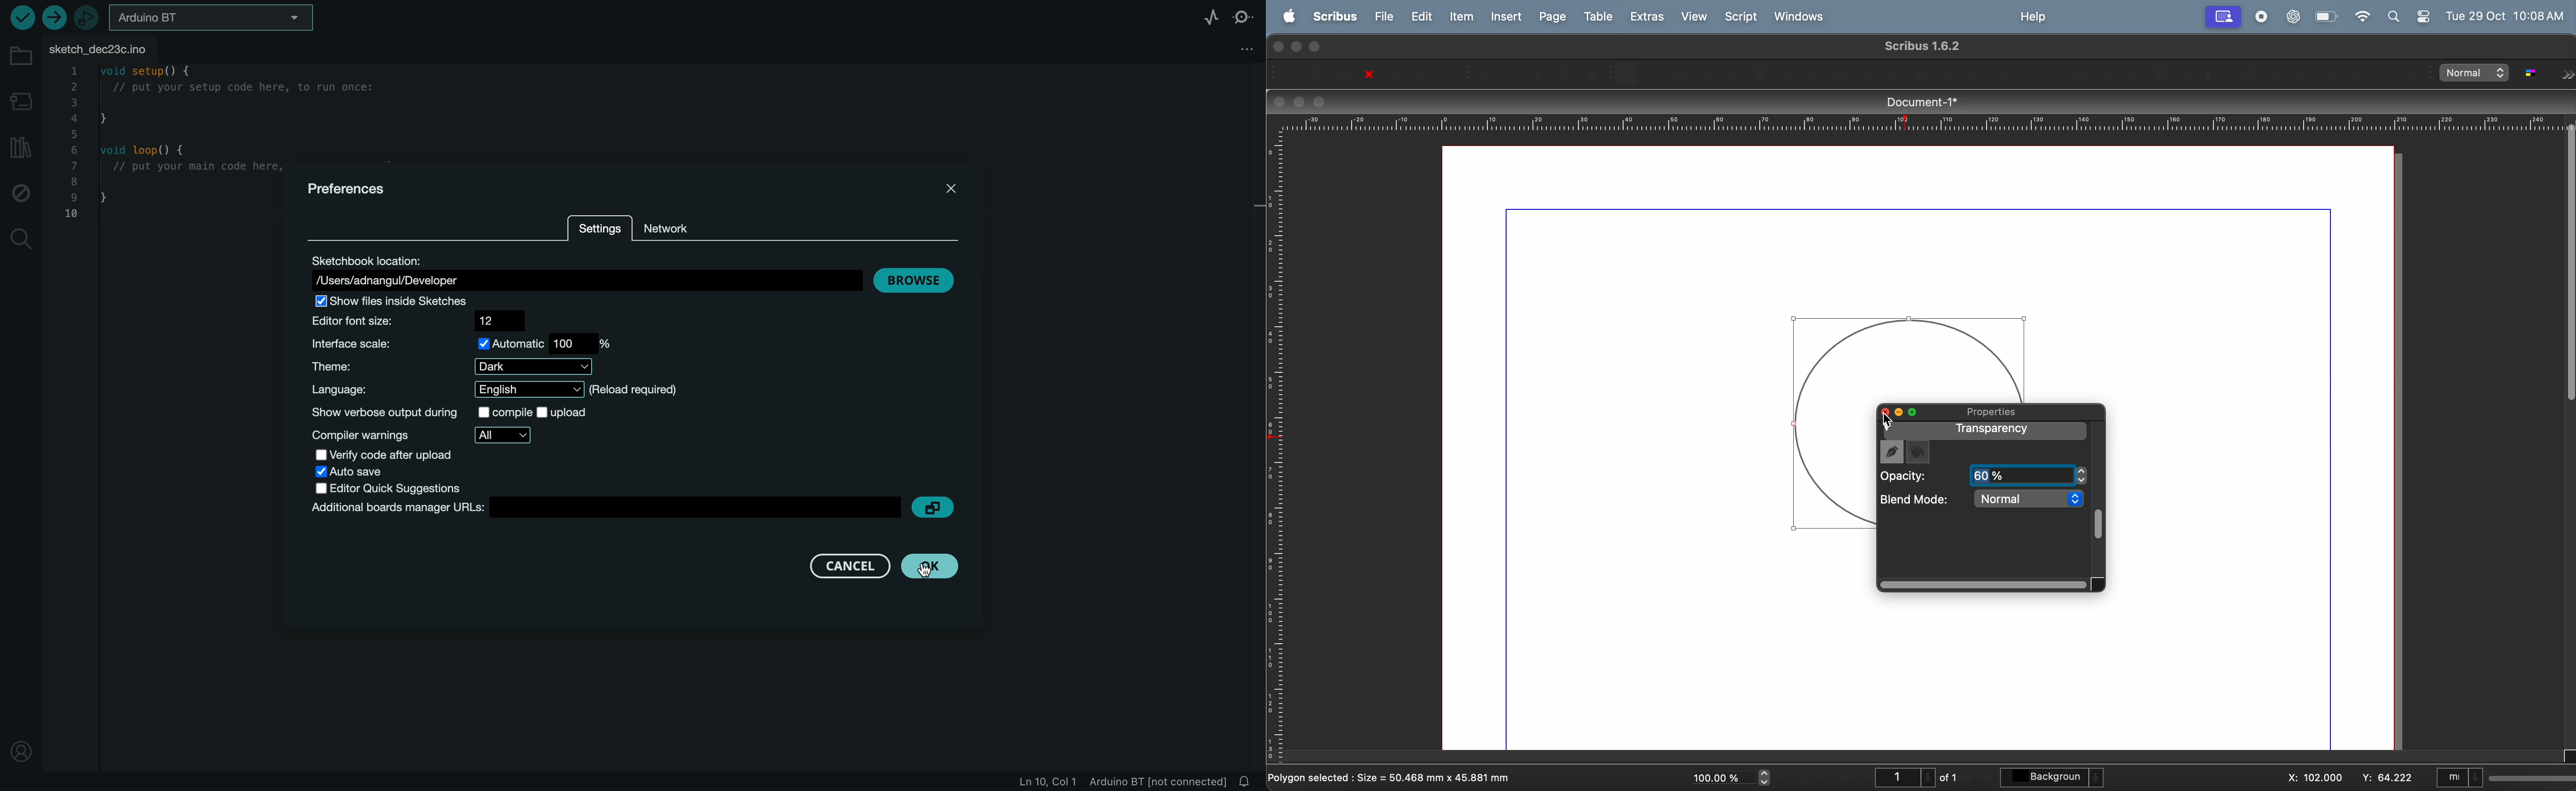 This screenshot has height=812, width=2576. Describe the element at coordinates (1648, 15) in the screenshot. I see `extras` at that location.